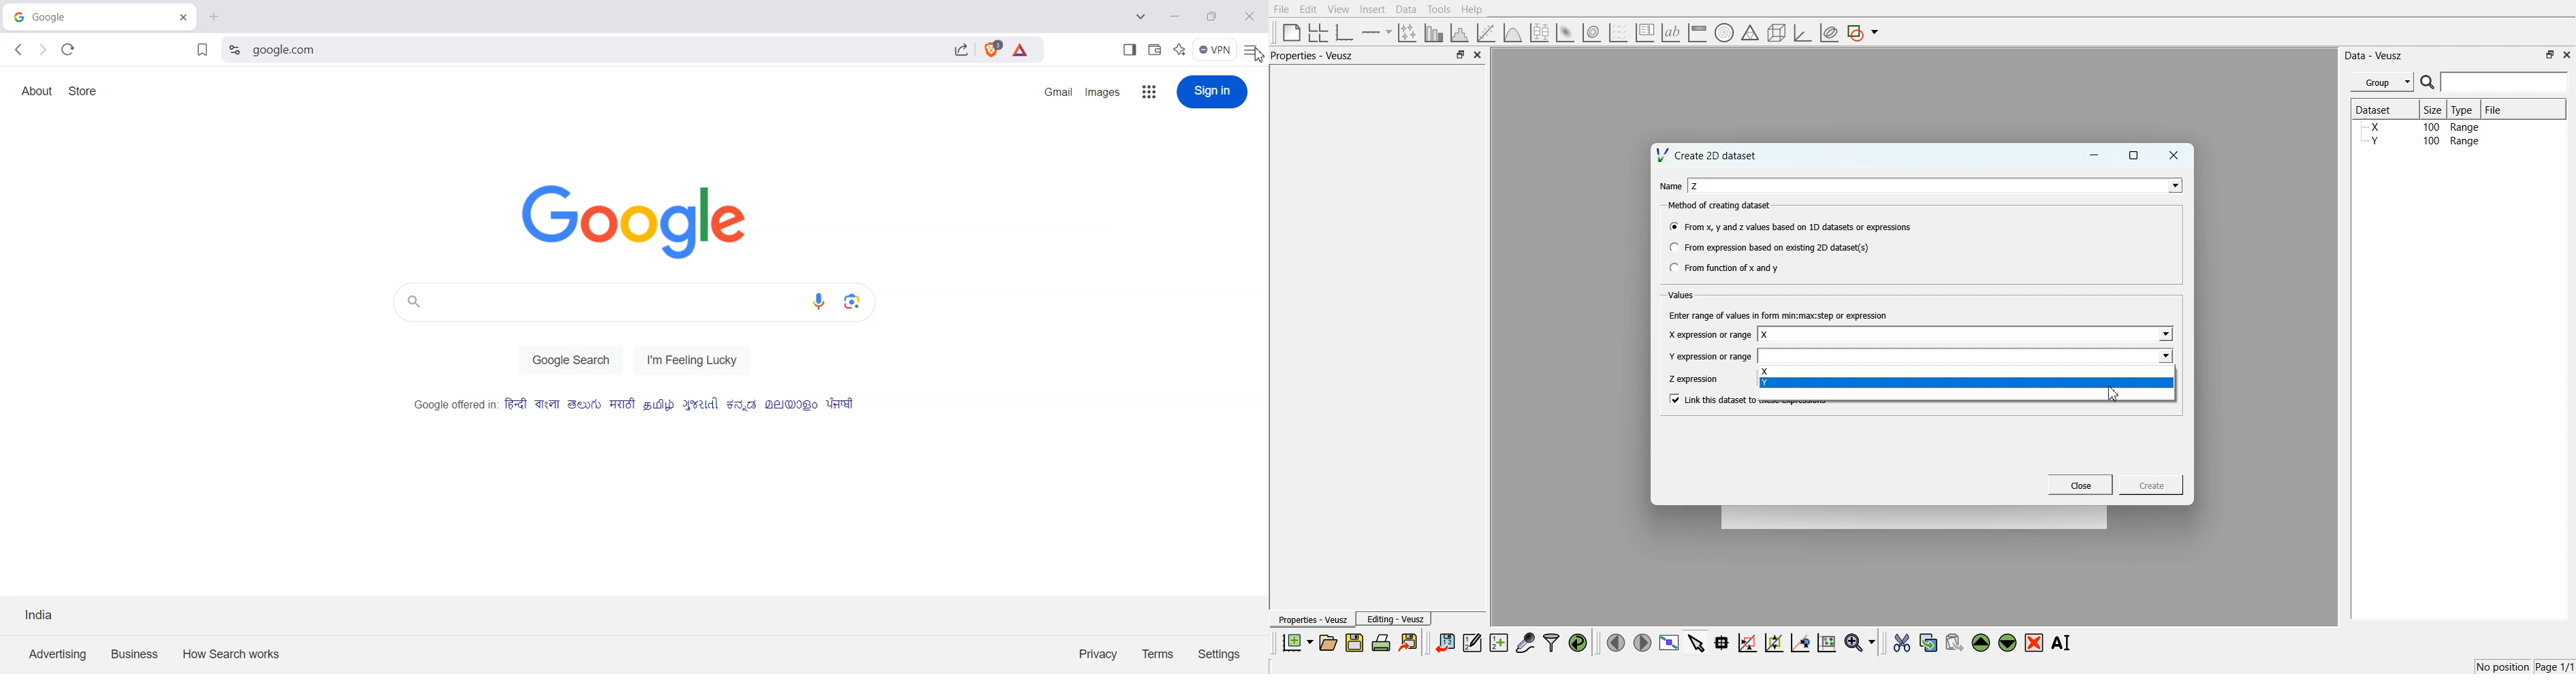 This screenshot has width=2576, height=700. Describe the element at coordinates (1726, 267) in the screenshot. I see `From function of x and y` at that location.